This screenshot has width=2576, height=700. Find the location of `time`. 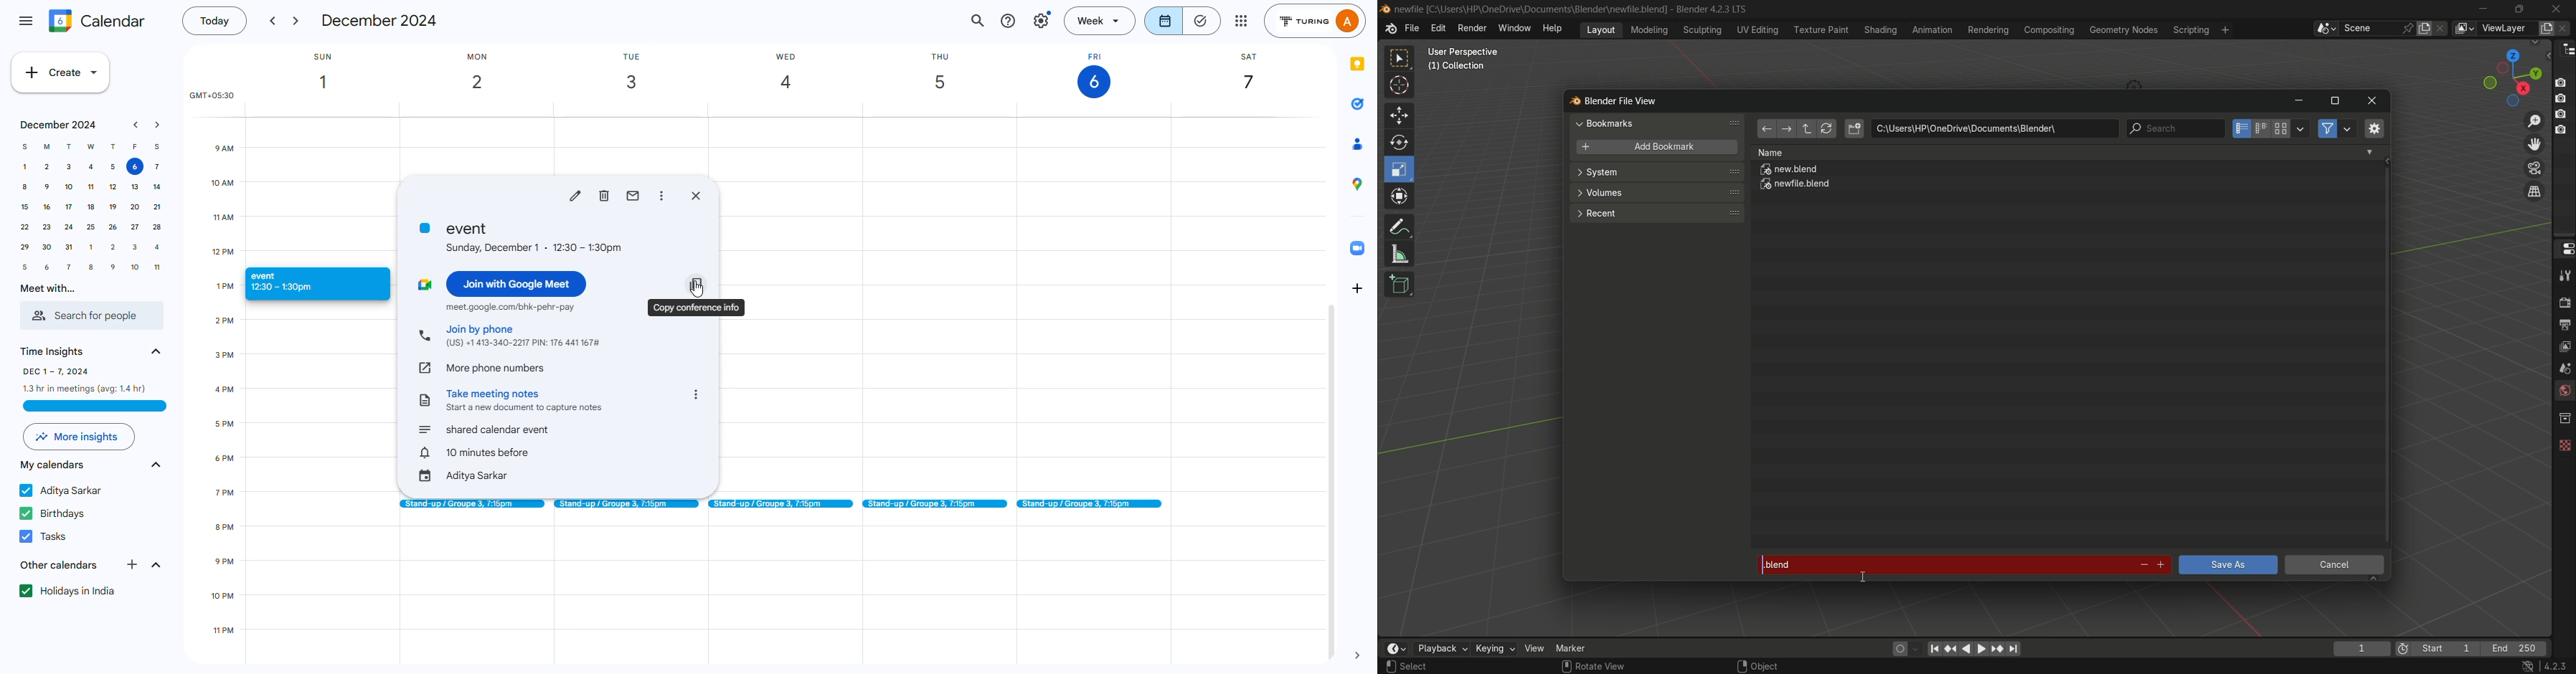

time is located at coordinates (232, 475).